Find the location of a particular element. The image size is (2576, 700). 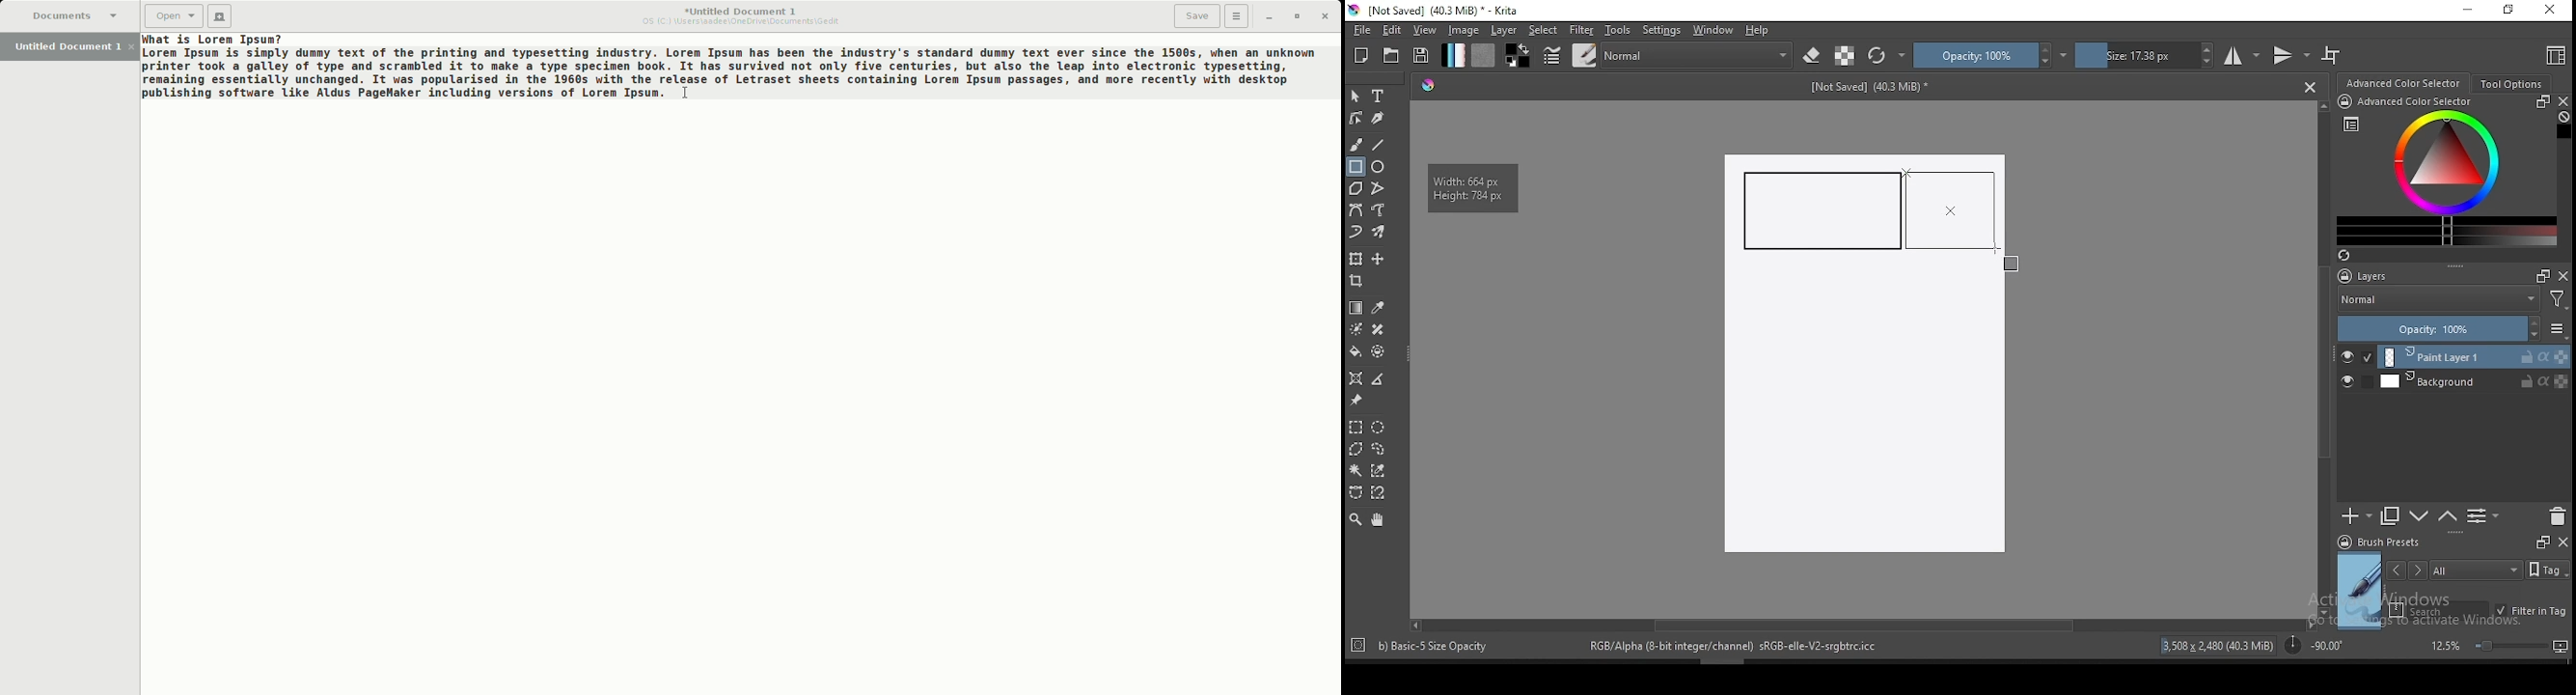

select is located at coordinates (1544, 30).